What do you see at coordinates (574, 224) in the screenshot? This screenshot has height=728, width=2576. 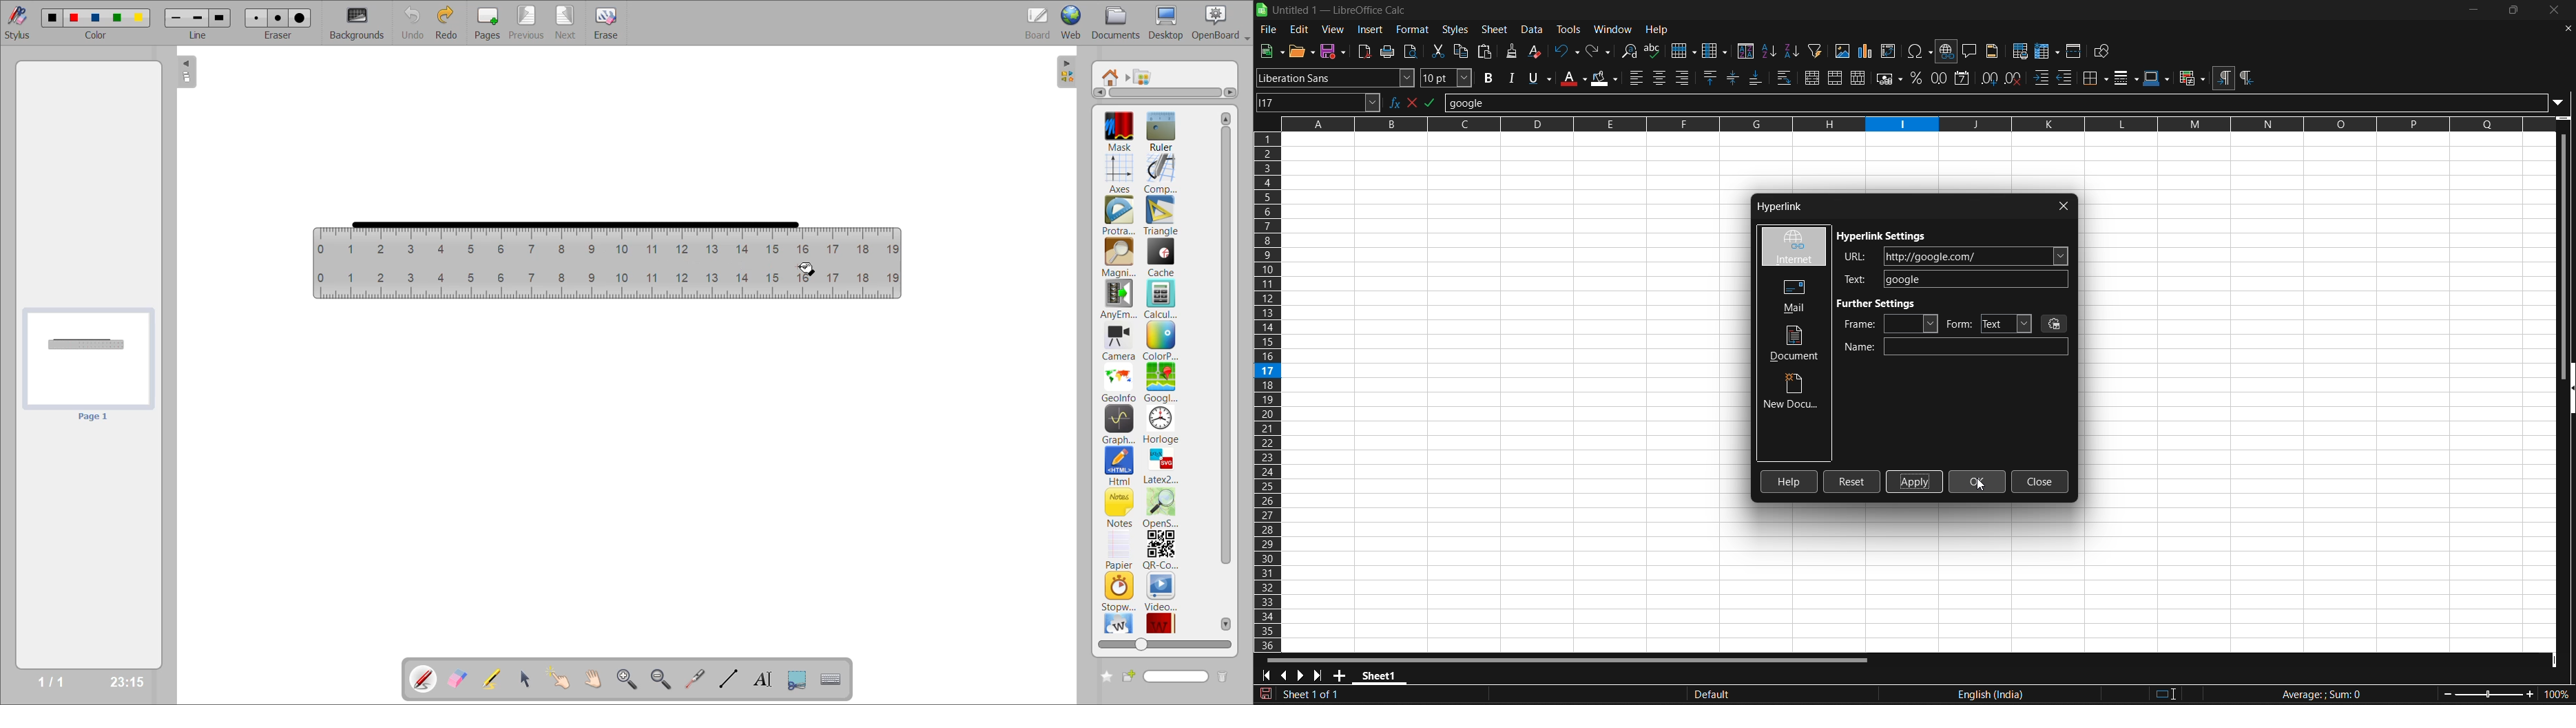 I see `straight line` at bounding box center [574, 224].